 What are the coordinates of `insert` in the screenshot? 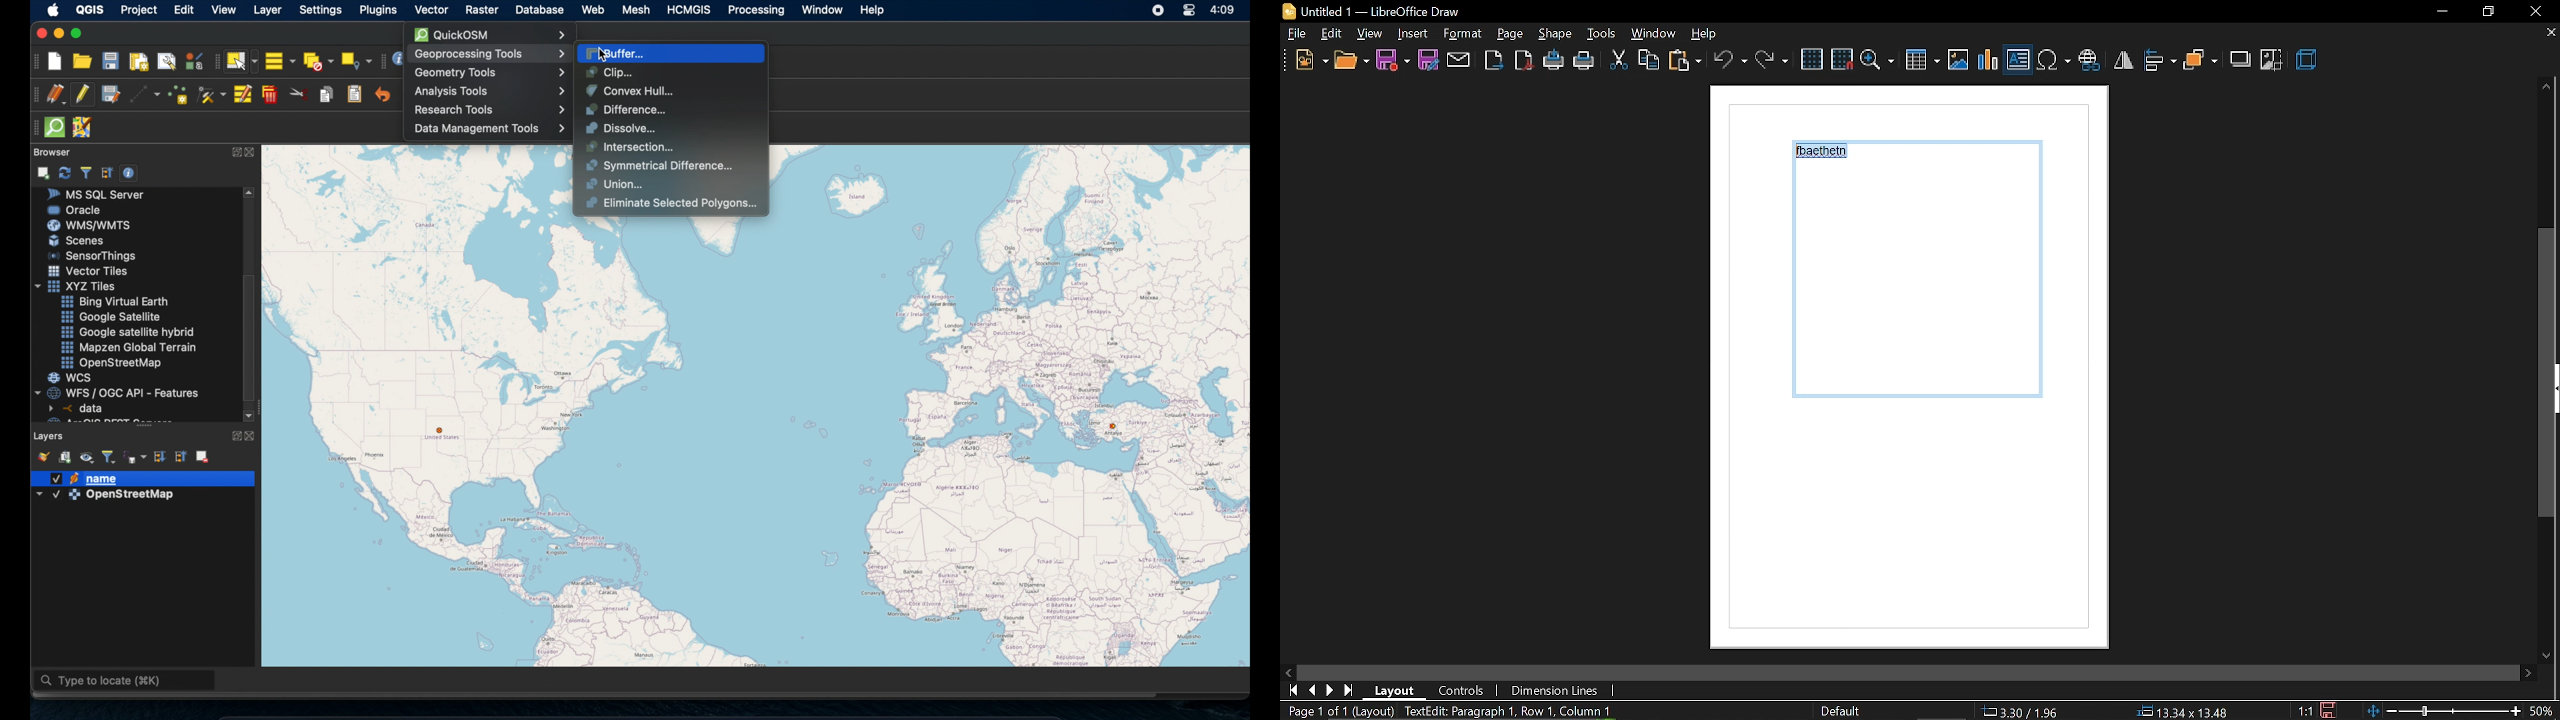 It's located at (1465, 34).